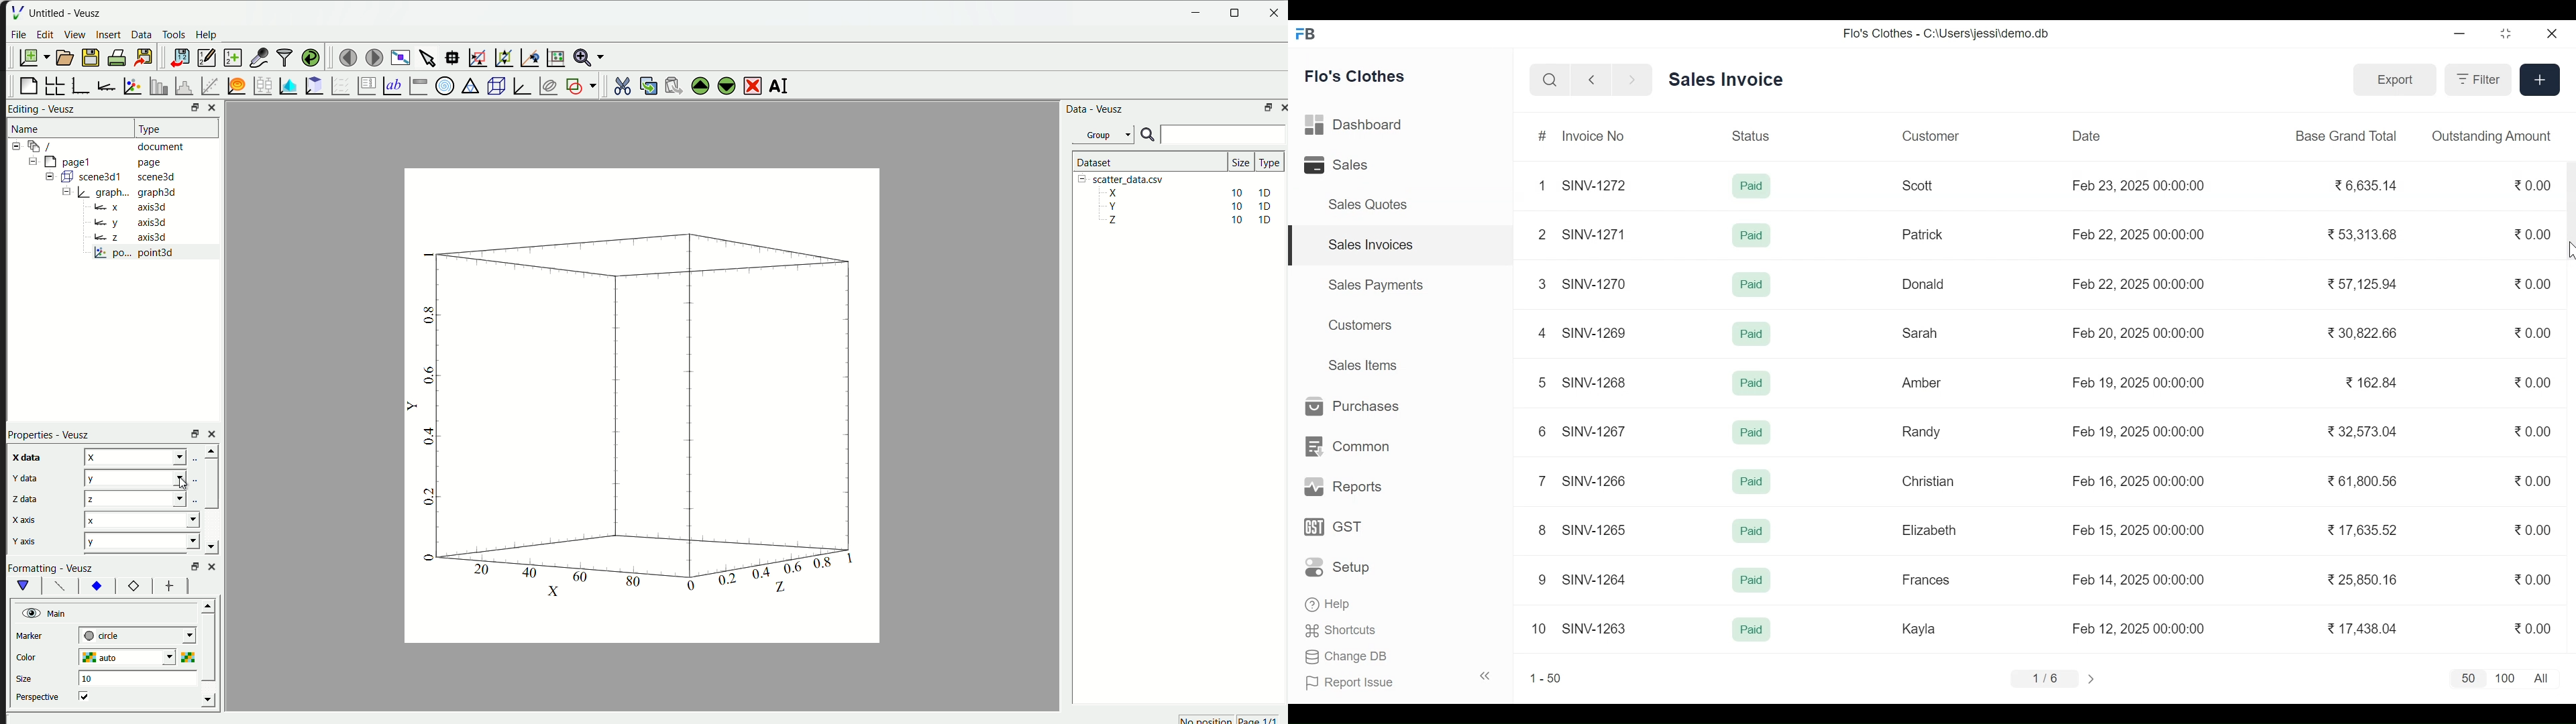 The height and width of the screenshot is (728, 2576). Describe the element at coordinates (1948, 33) in the screenshot. I see `Flo's Clothes - C:\Users\jessi\demo.db` at that location.